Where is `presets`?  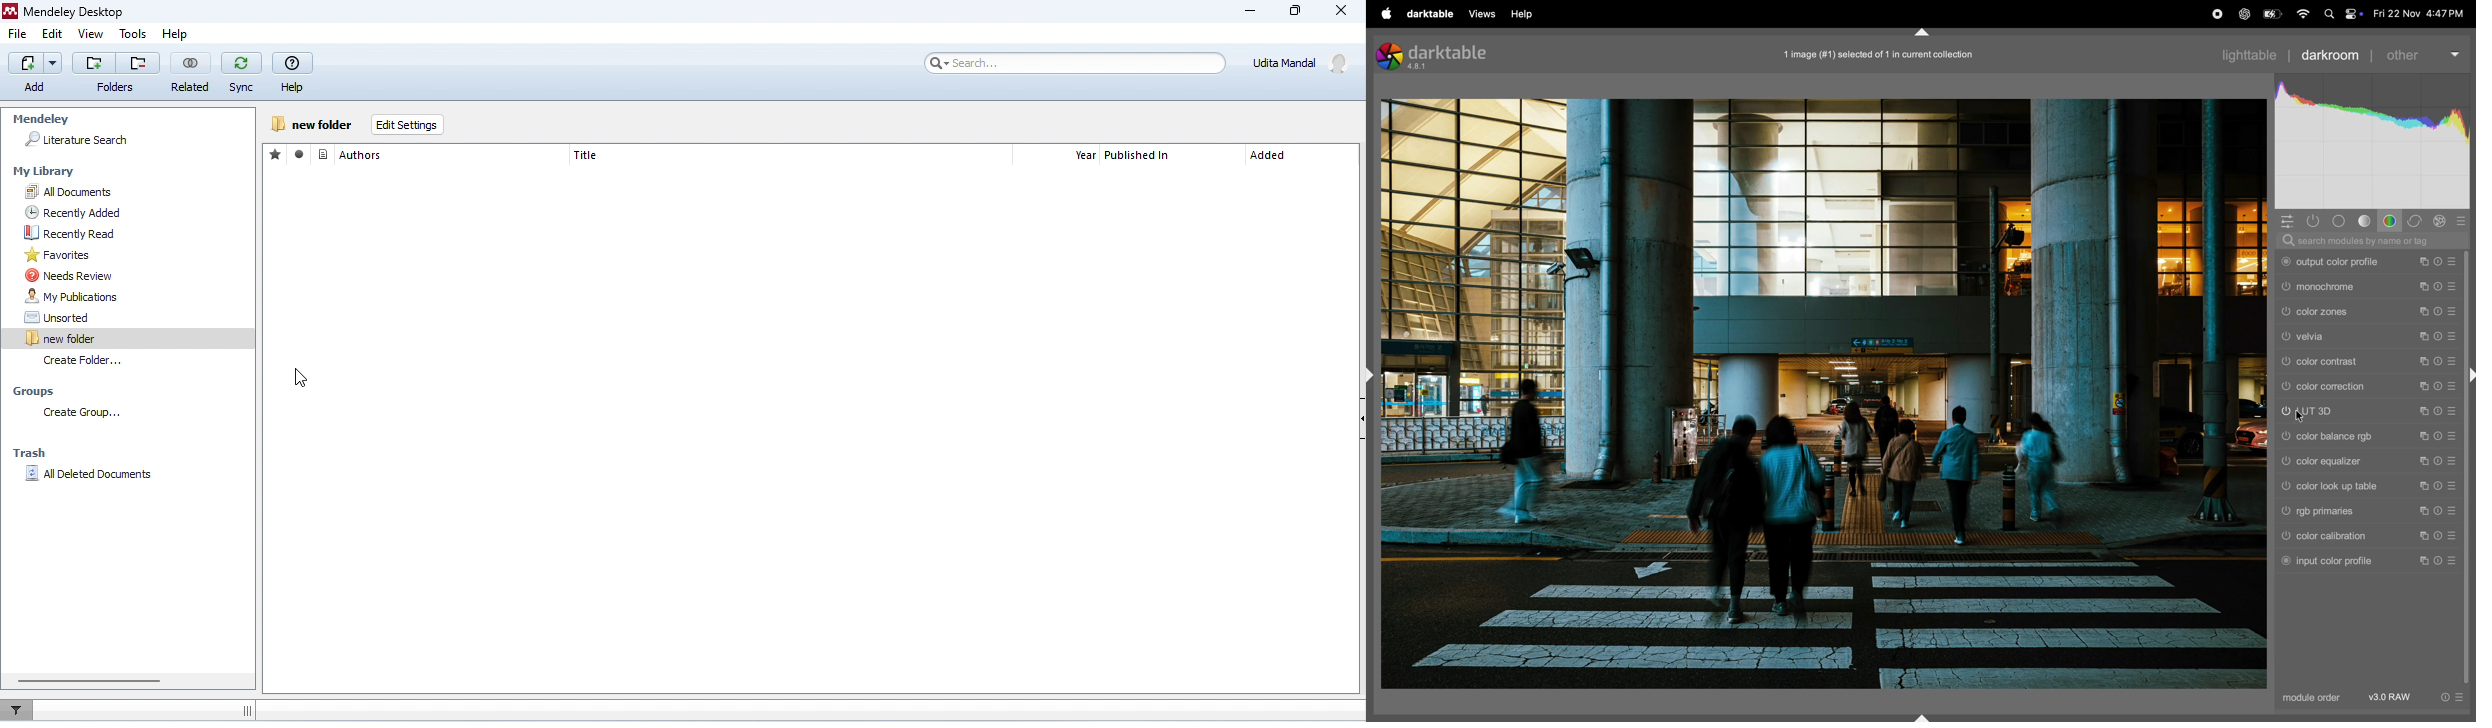
presets is located at coordinates (2452, 461).